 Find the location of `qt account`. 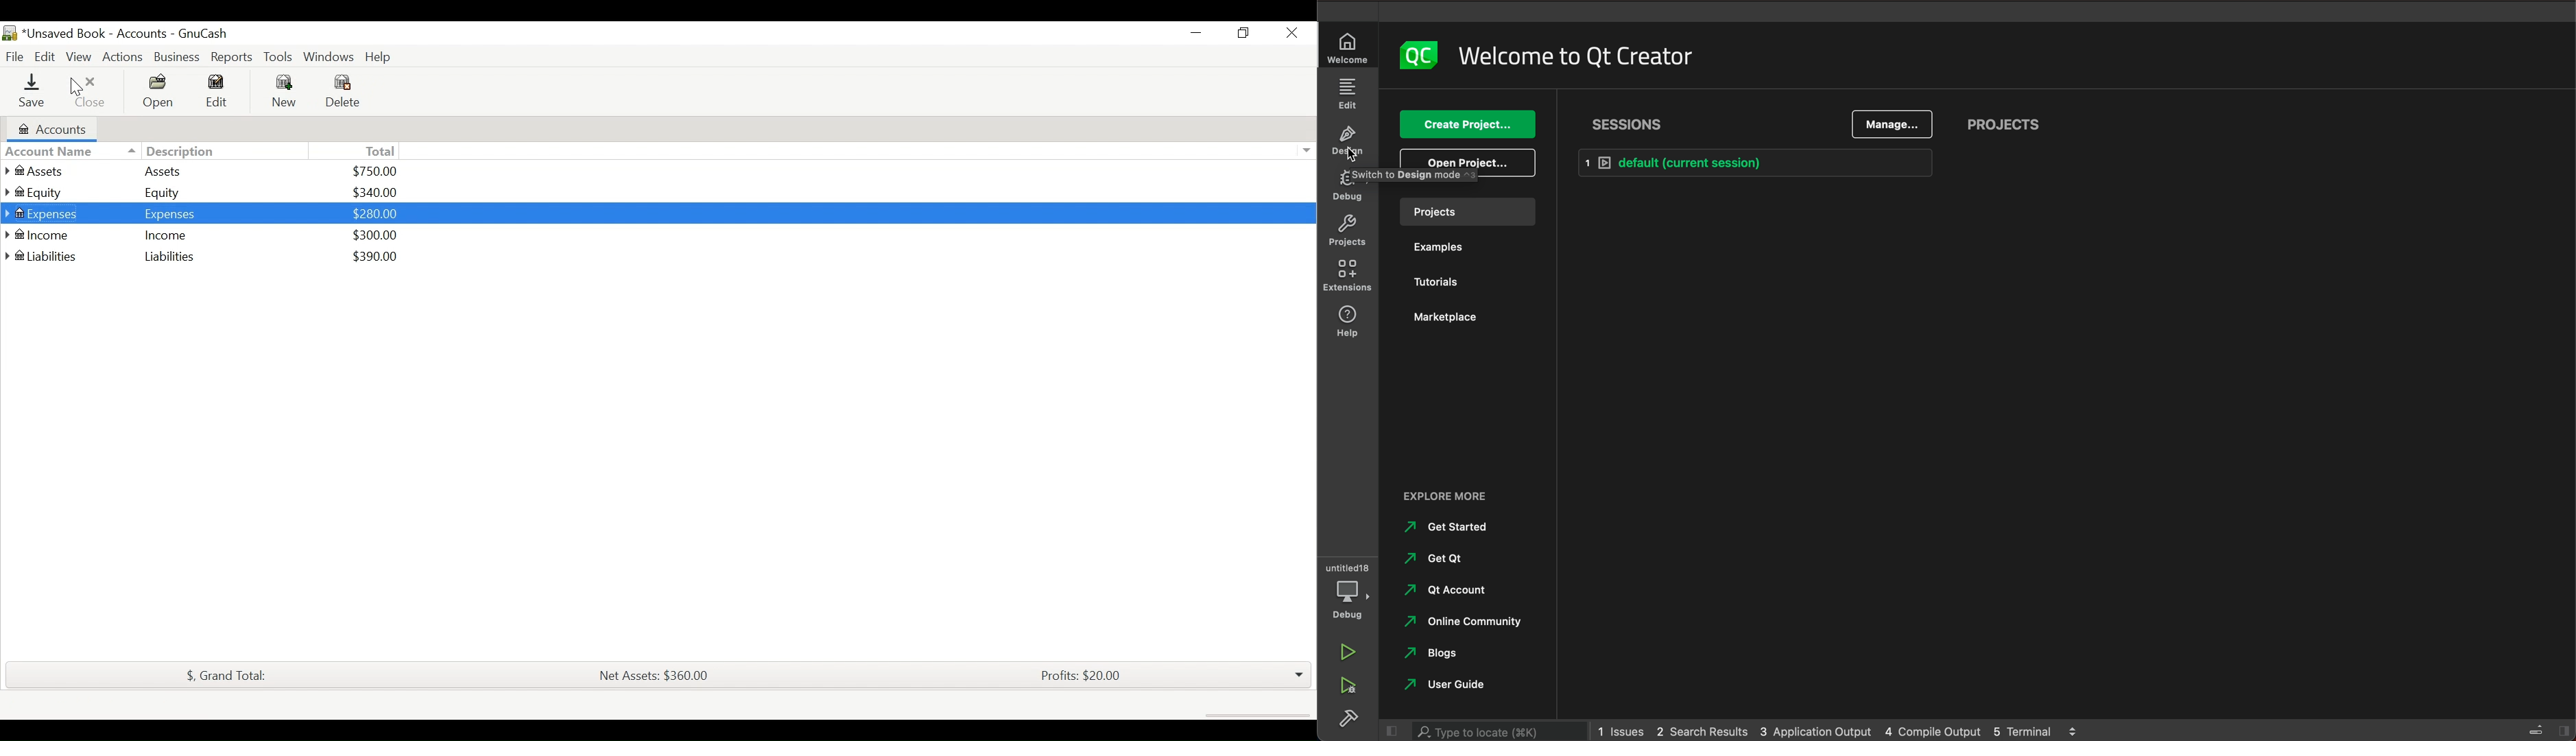

qt account is located at coordinates (1445, 591).